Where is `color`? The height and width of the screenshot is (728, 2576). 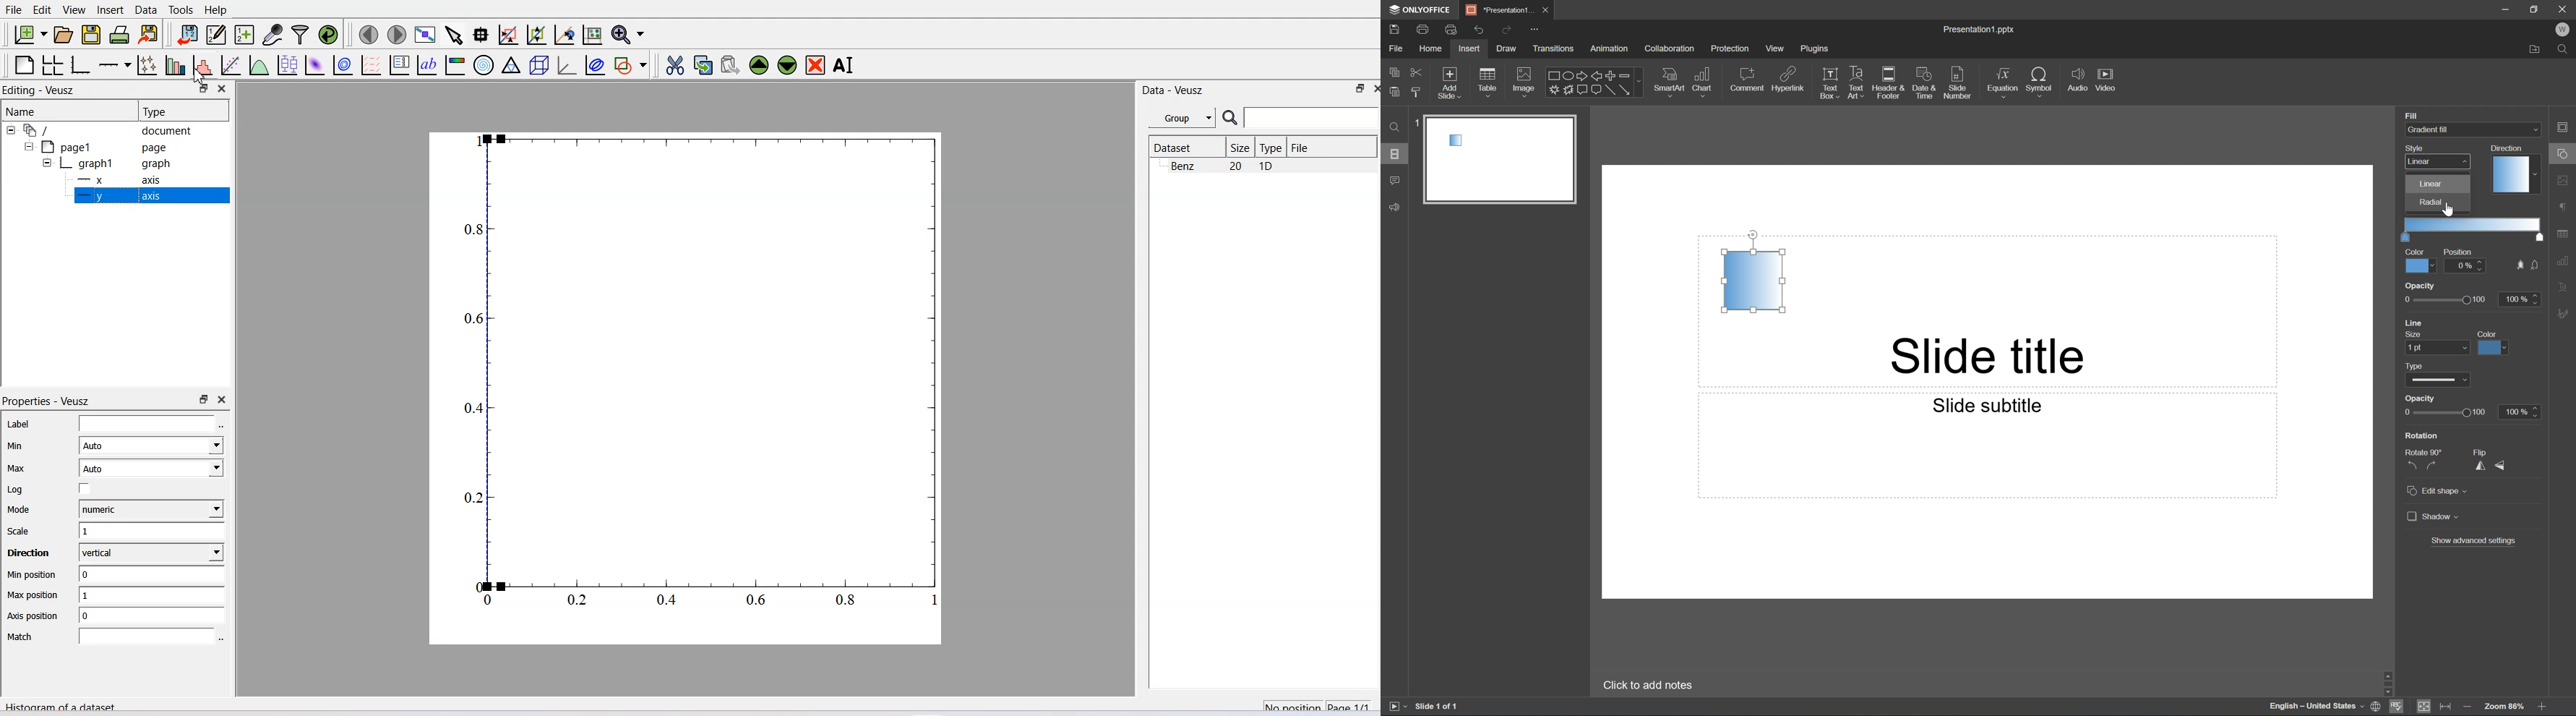
color is located at coordinates (2421, 260).